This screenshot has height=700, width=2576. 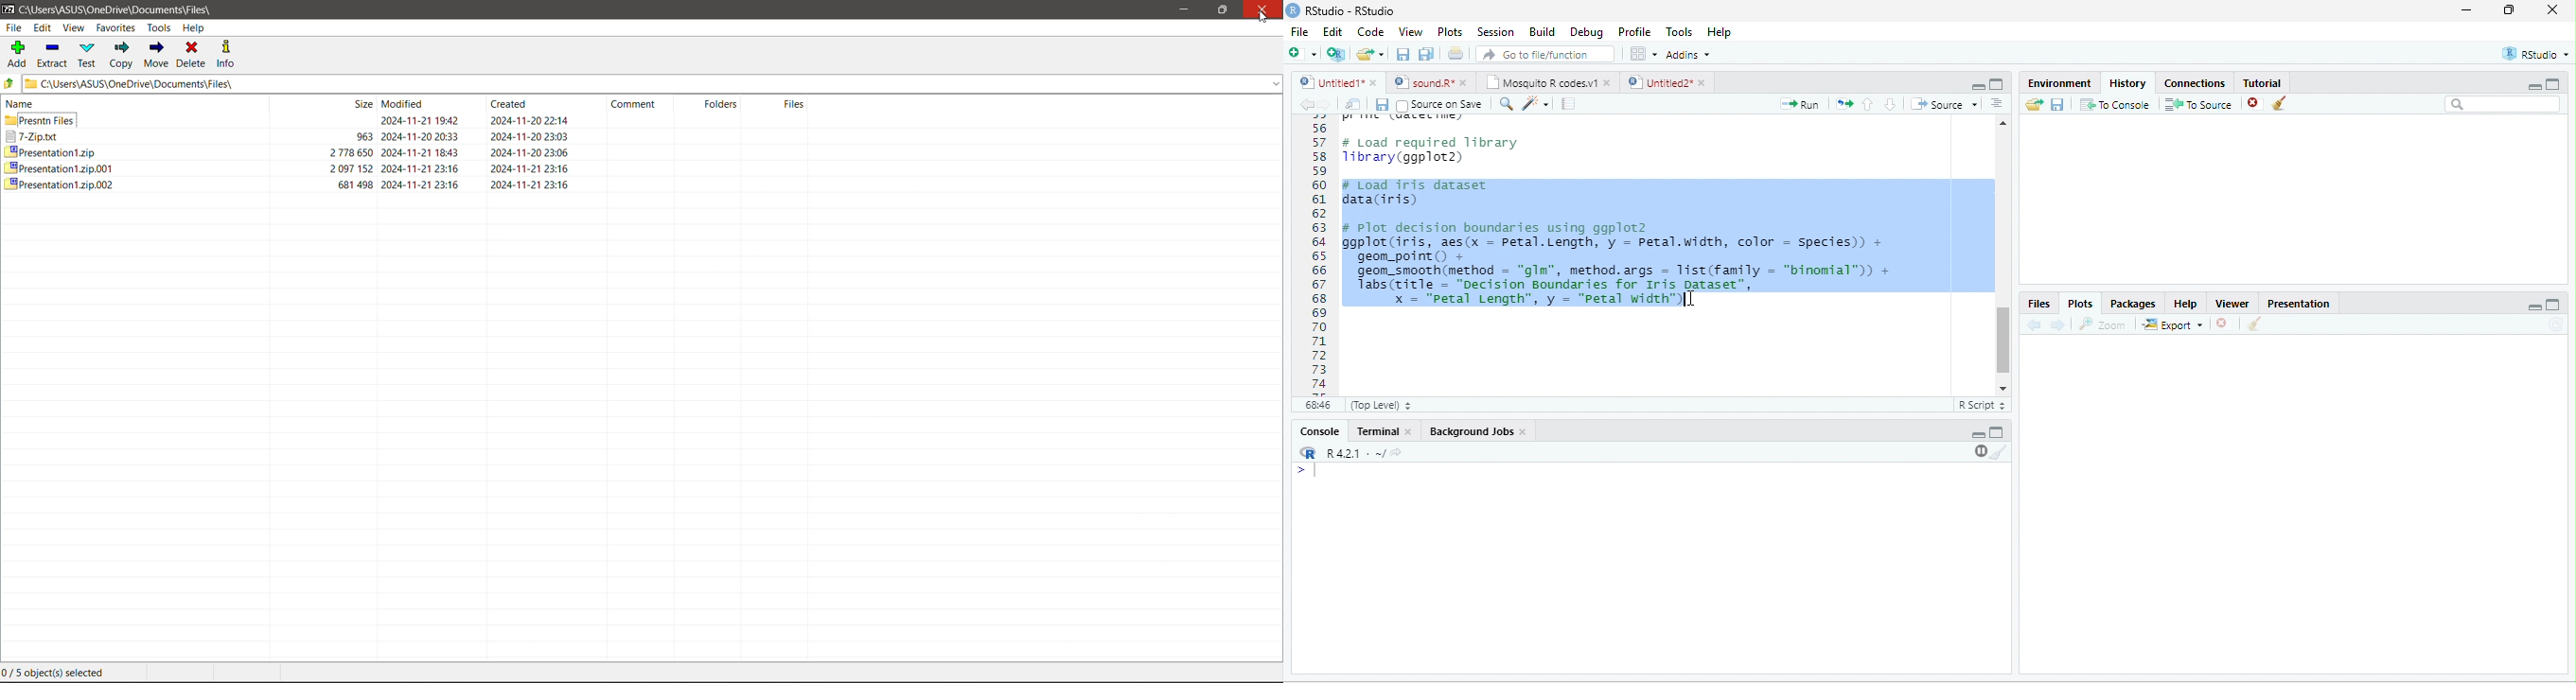 I want to click on 2778650 2024-11-21 18:43 2024-11-20 23:06, so click(x=463, y=152).